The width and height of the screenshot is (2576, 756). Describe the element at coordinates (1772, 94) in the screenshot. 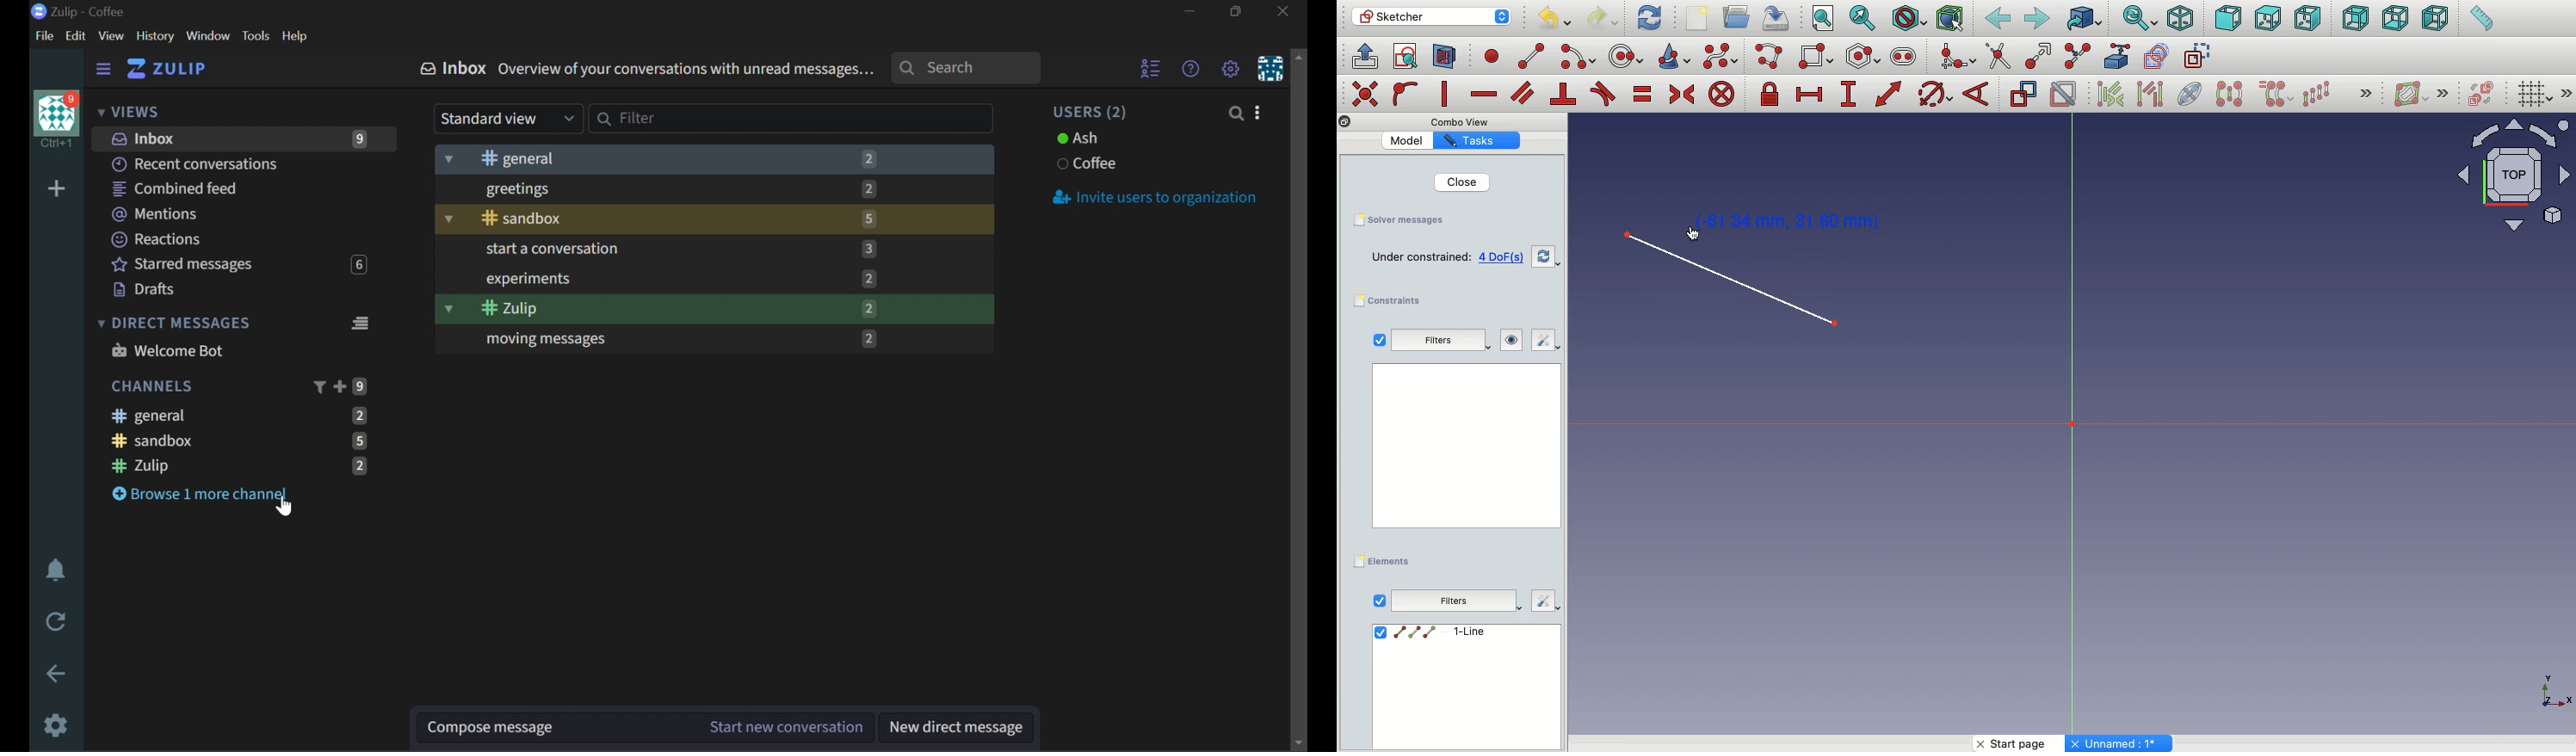

I see `Constrain lock` at that location.